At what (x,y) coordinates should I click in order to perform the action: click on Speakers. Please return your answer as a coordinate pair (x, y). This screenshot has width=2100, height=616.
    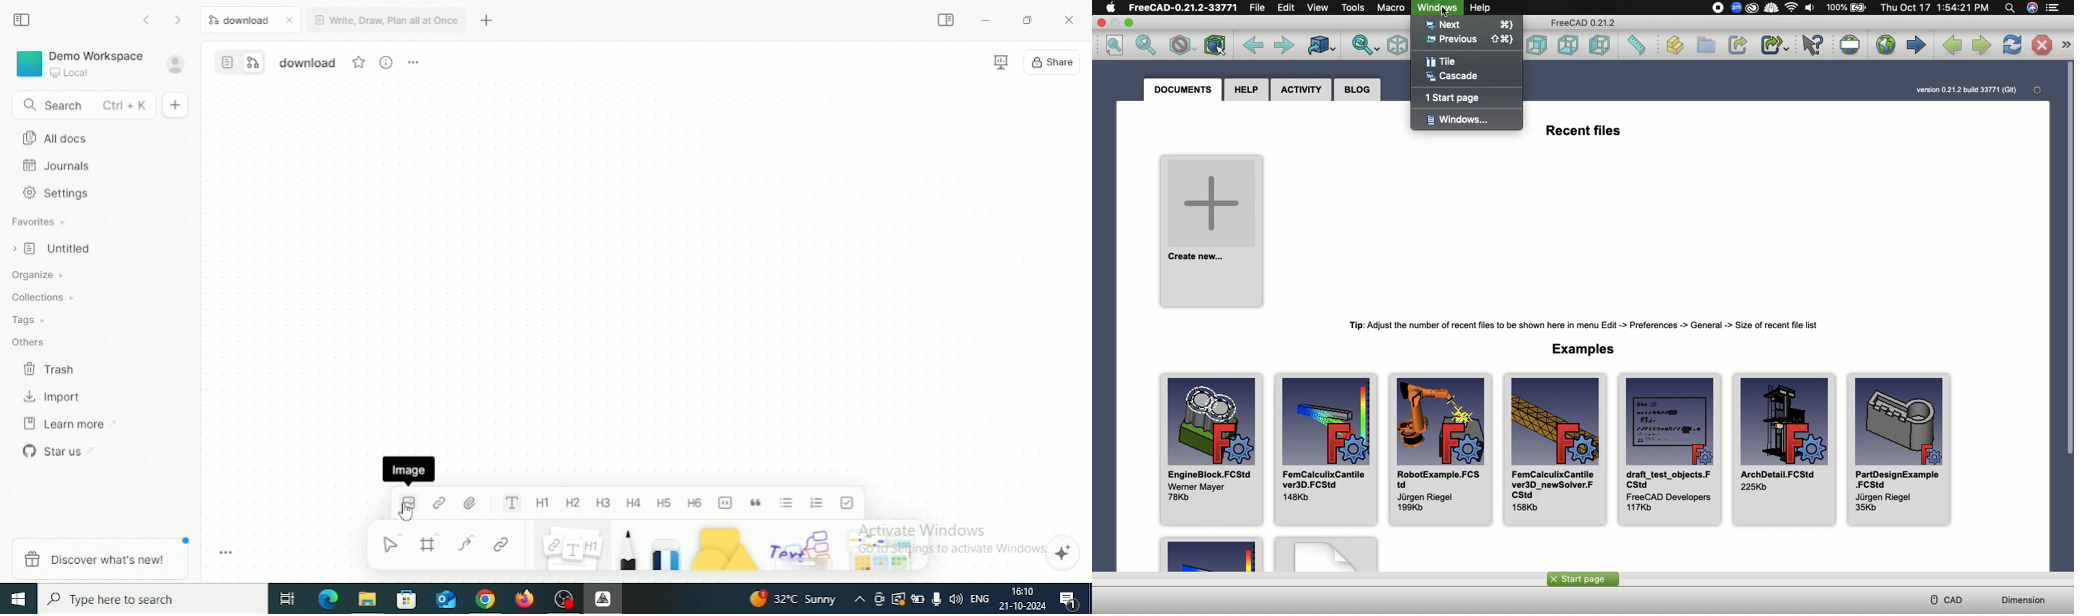
    Looking at the image, I should click on (955, 600).